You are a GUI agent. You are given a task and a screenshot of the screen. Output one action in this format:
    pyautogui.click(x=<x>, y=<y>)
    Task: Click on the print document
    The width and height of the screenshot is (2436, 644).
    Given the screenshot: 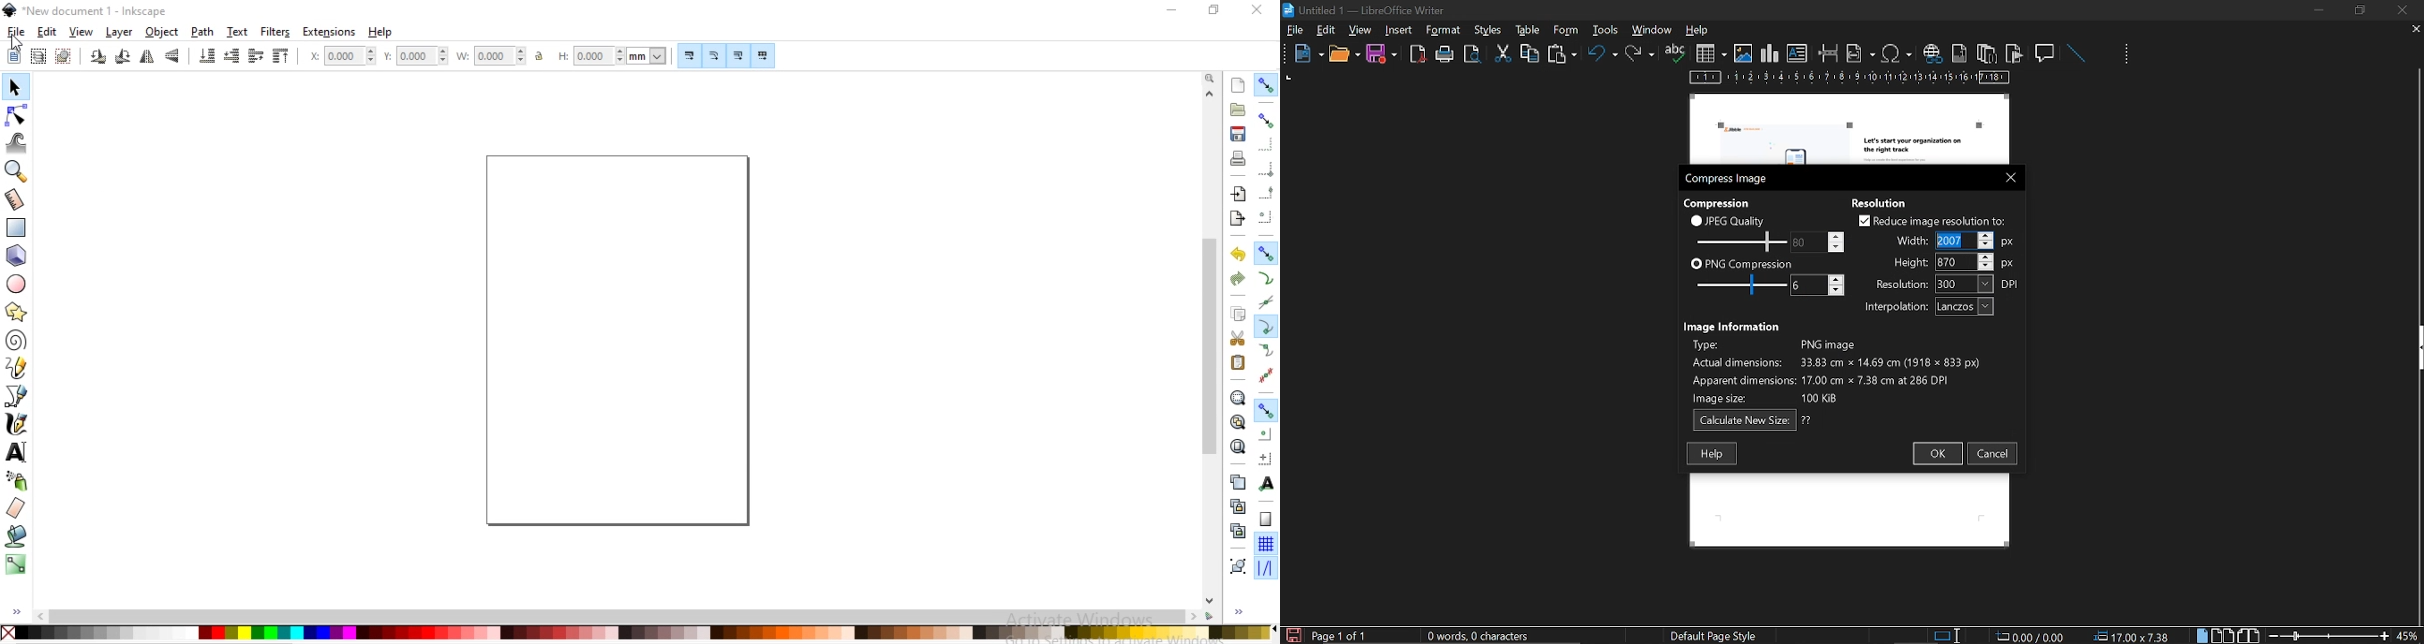 What is the action you would take?
    pyautogui.click(x=1236, y=158)
    